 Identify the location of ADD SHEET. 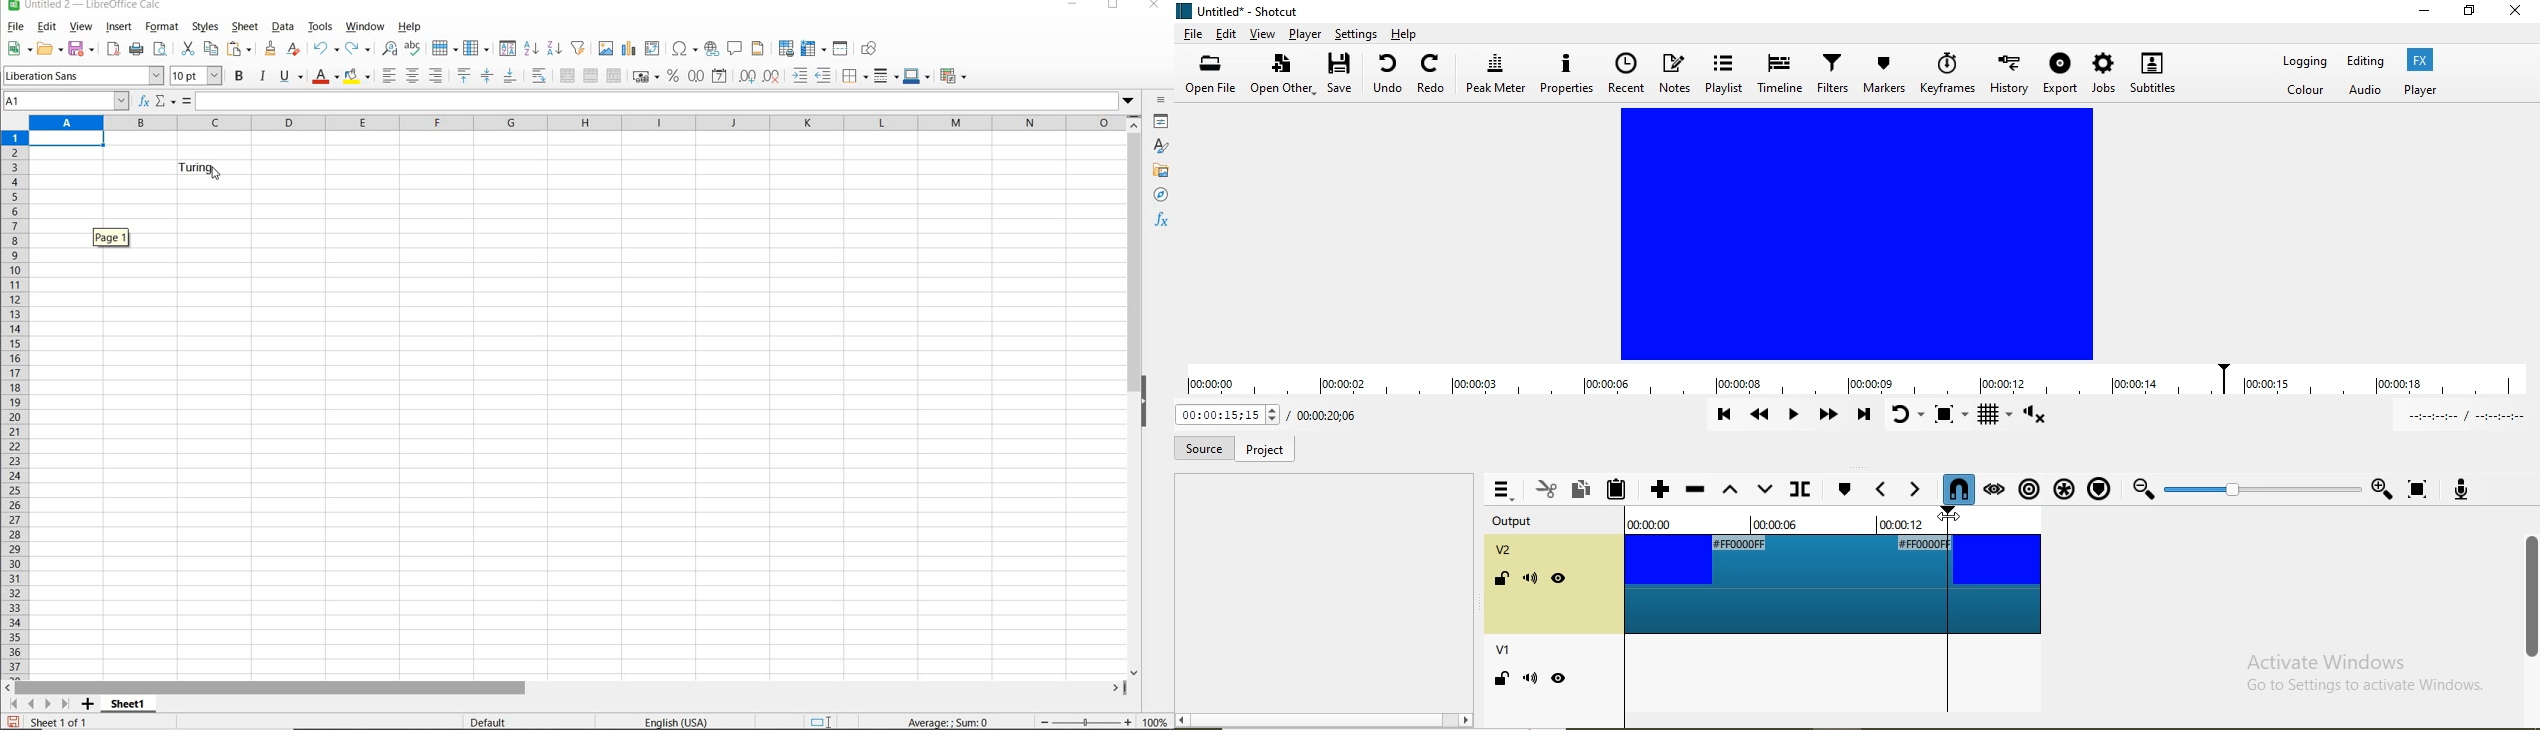
(90, 704).